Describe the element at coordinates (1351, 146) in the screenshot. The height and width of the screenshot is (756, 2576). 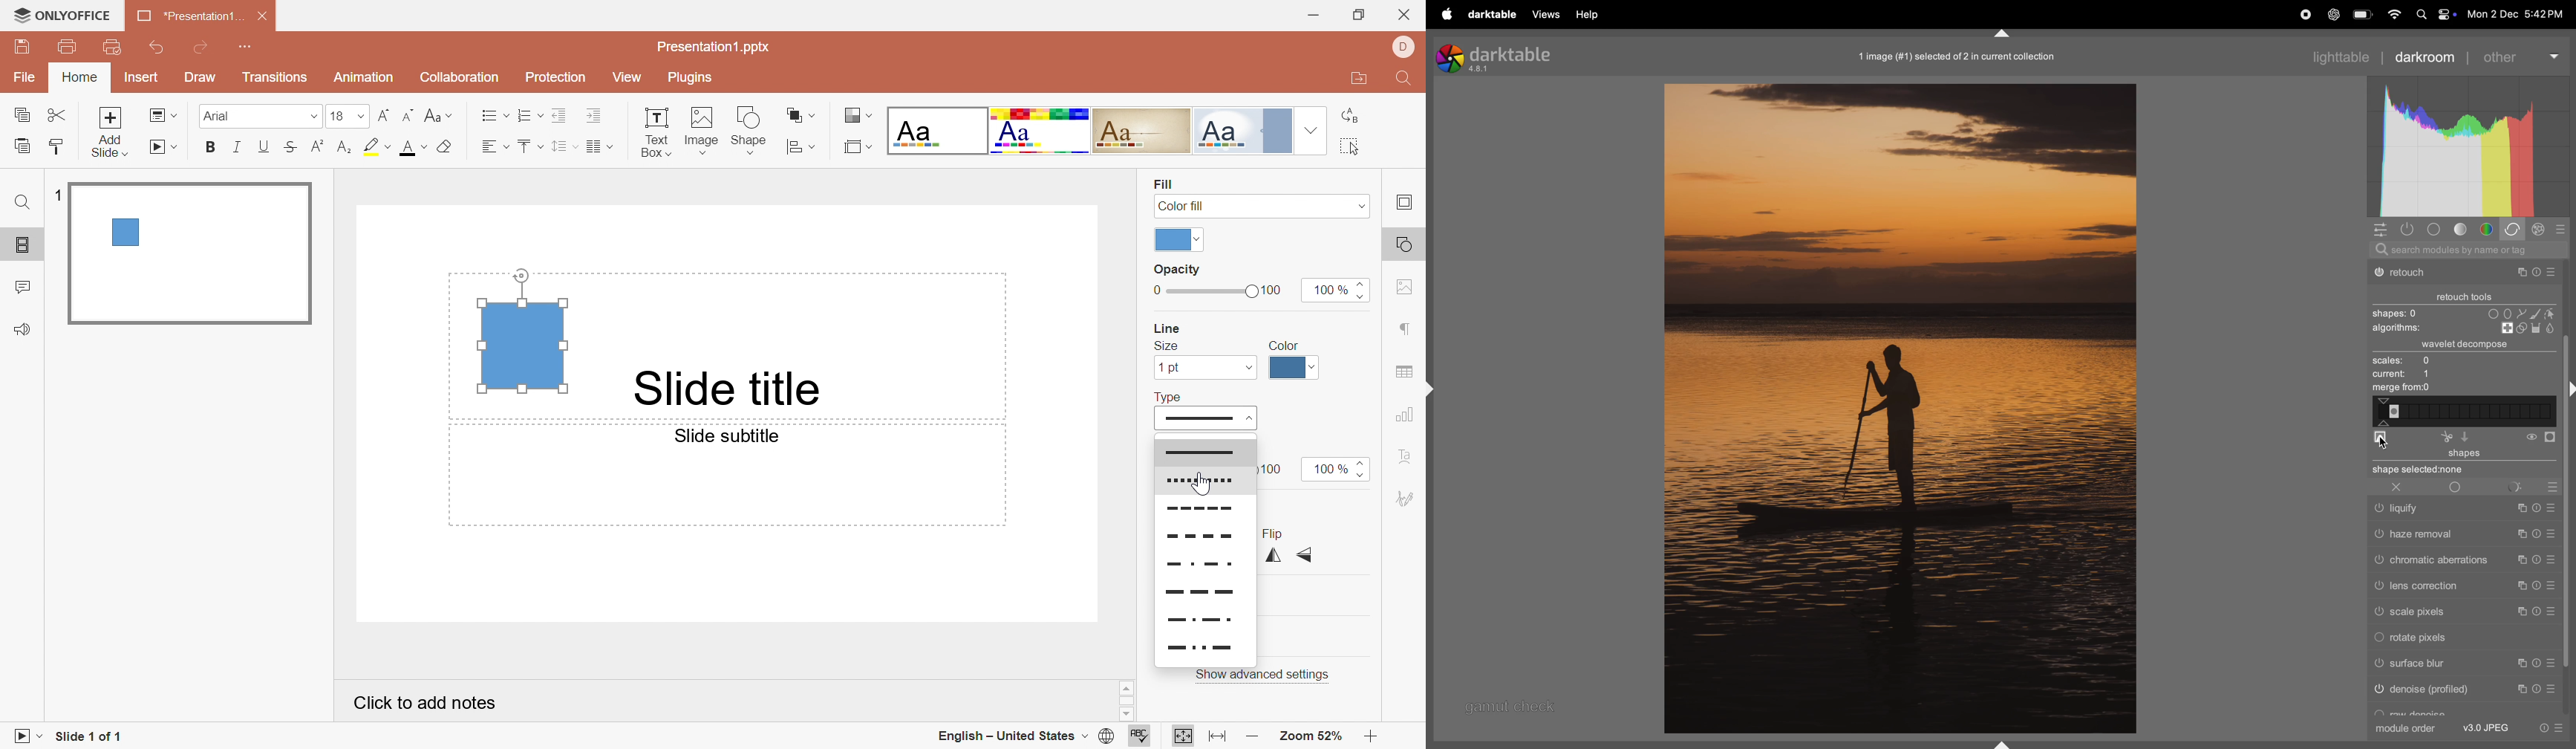
I see `Select All` at that location.